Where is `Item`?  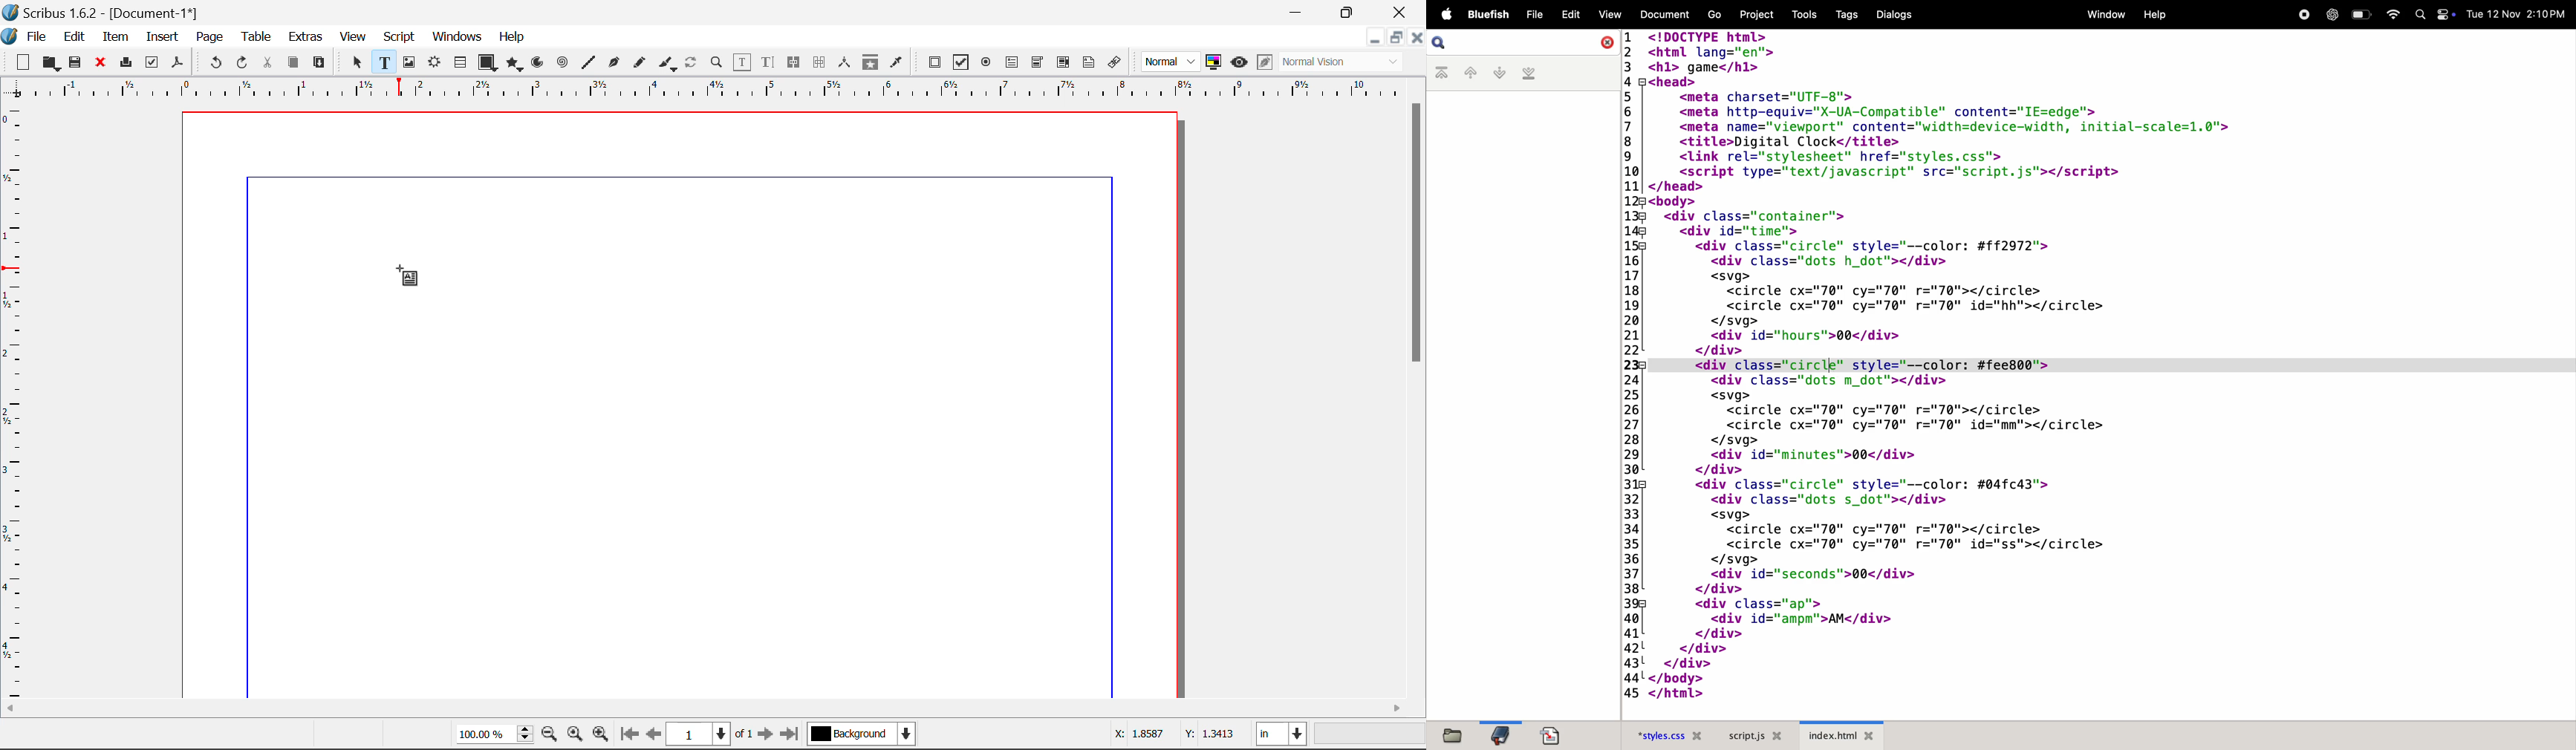 Item is located at coordinates (113, 35).